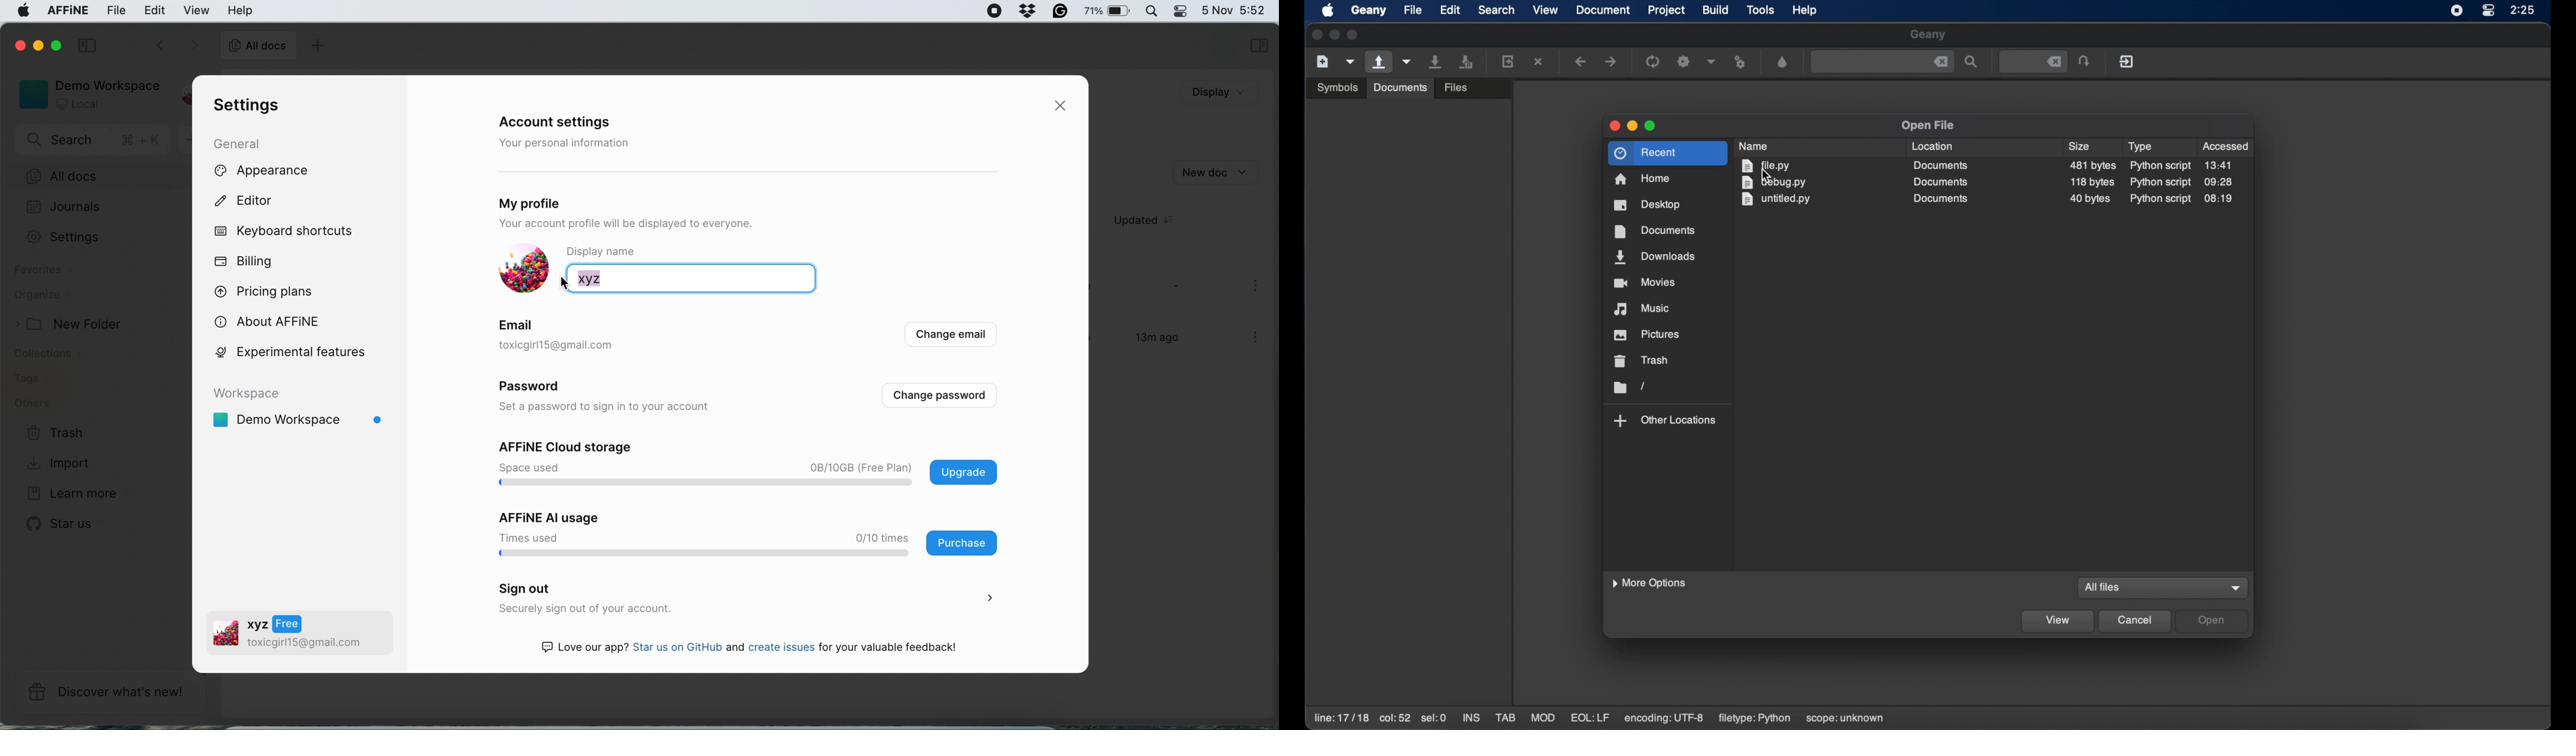 The width and height of the screenshot is (2576, 756). Describe the element at coordinates (90, 45) in the screenshot. I see `collapse sidebar` at that location.